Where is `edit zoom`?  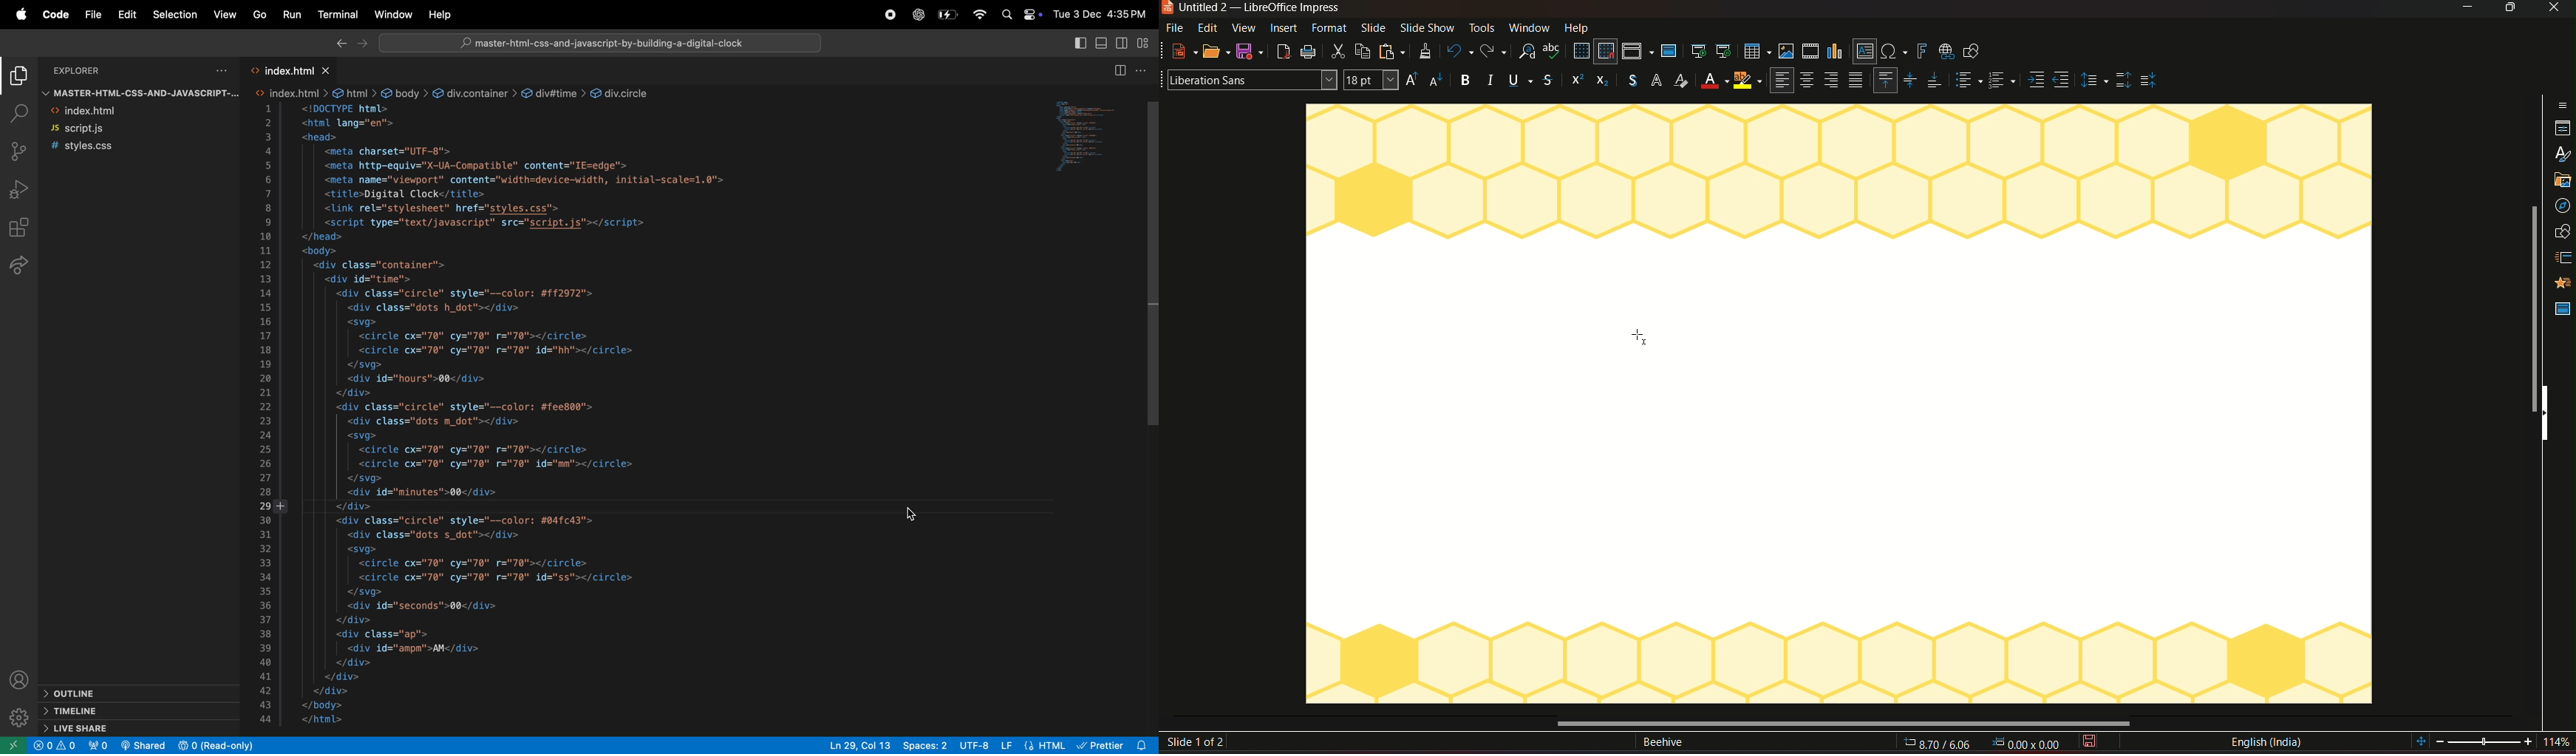 edit zoom is located at coordinates (2486, 742).